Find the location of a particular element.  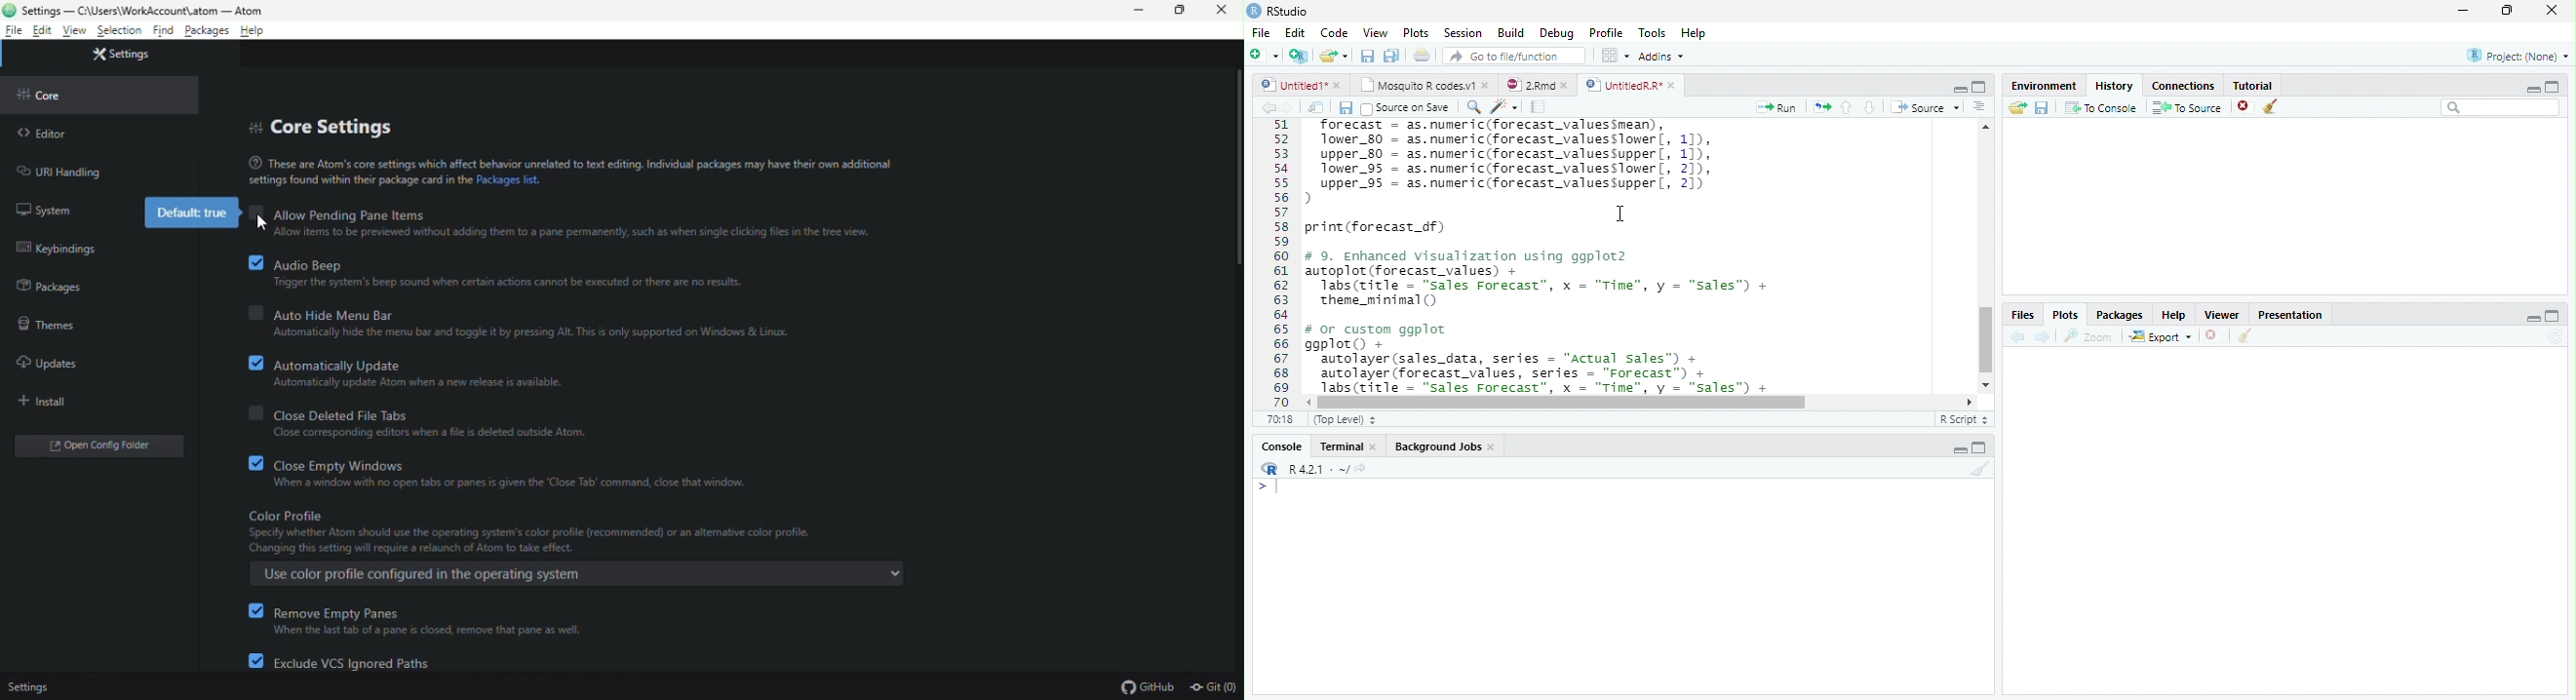

Find/Replace is located at coordinates (1471, 107).